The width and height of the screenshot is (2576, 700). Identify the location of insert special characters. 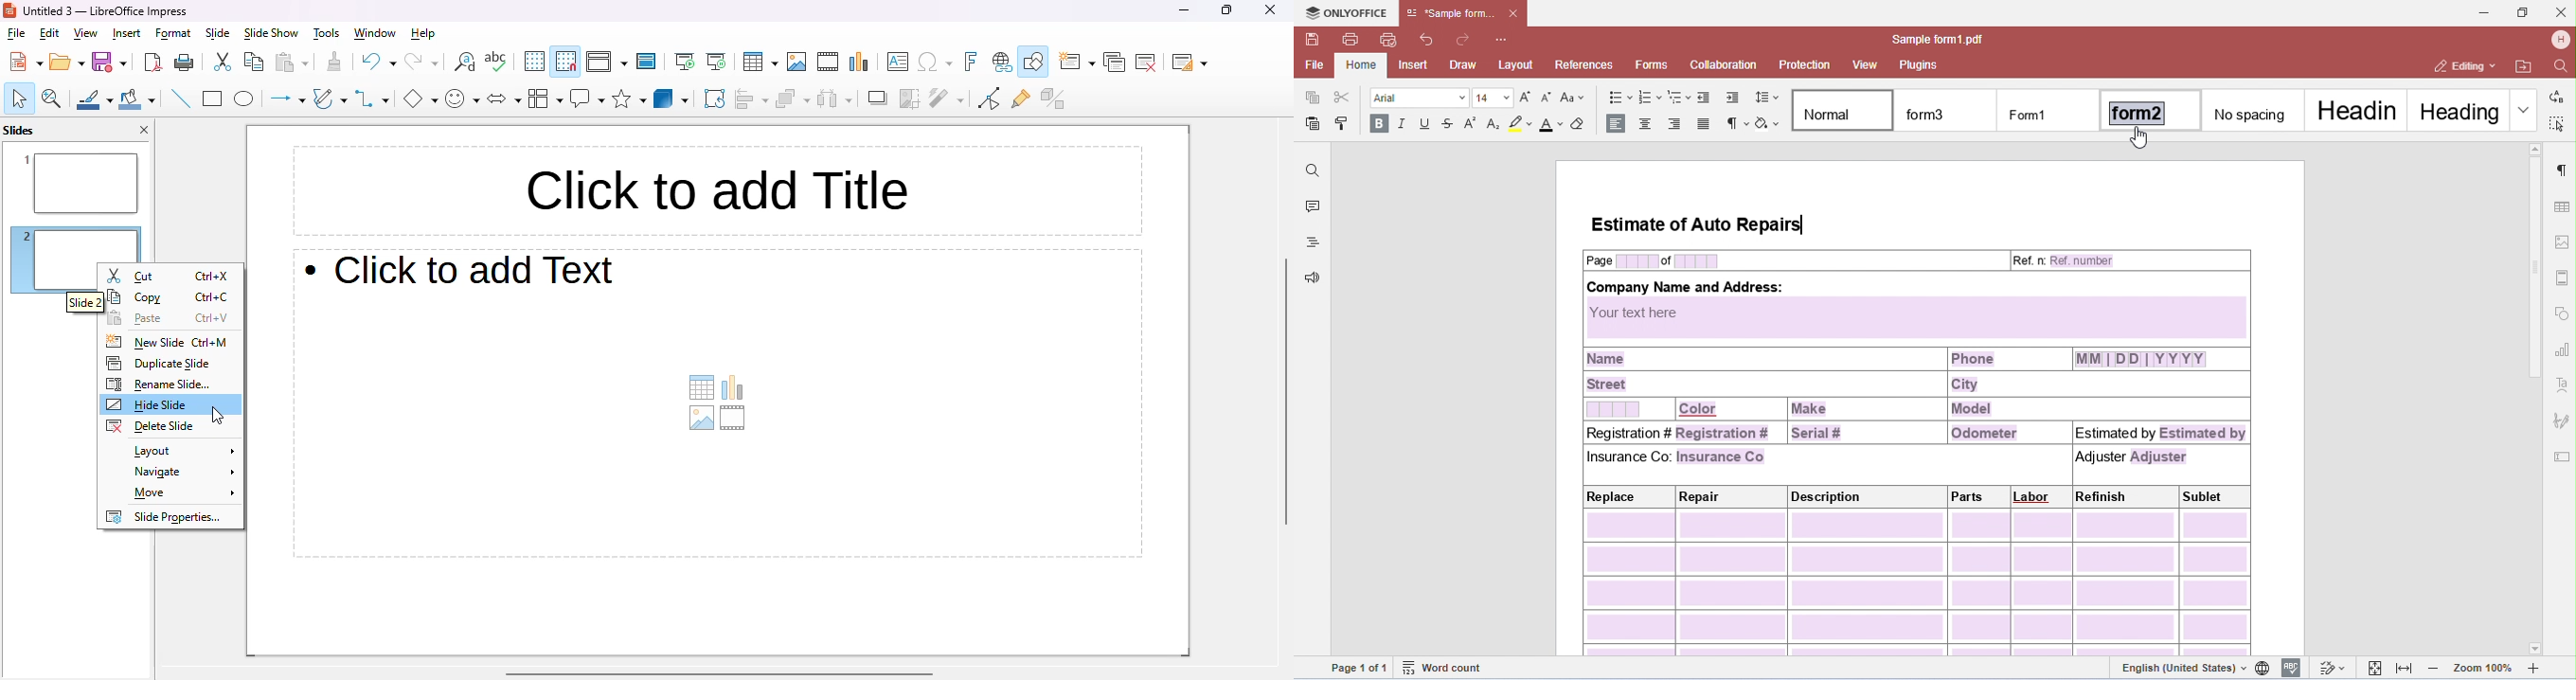
(935, 61).